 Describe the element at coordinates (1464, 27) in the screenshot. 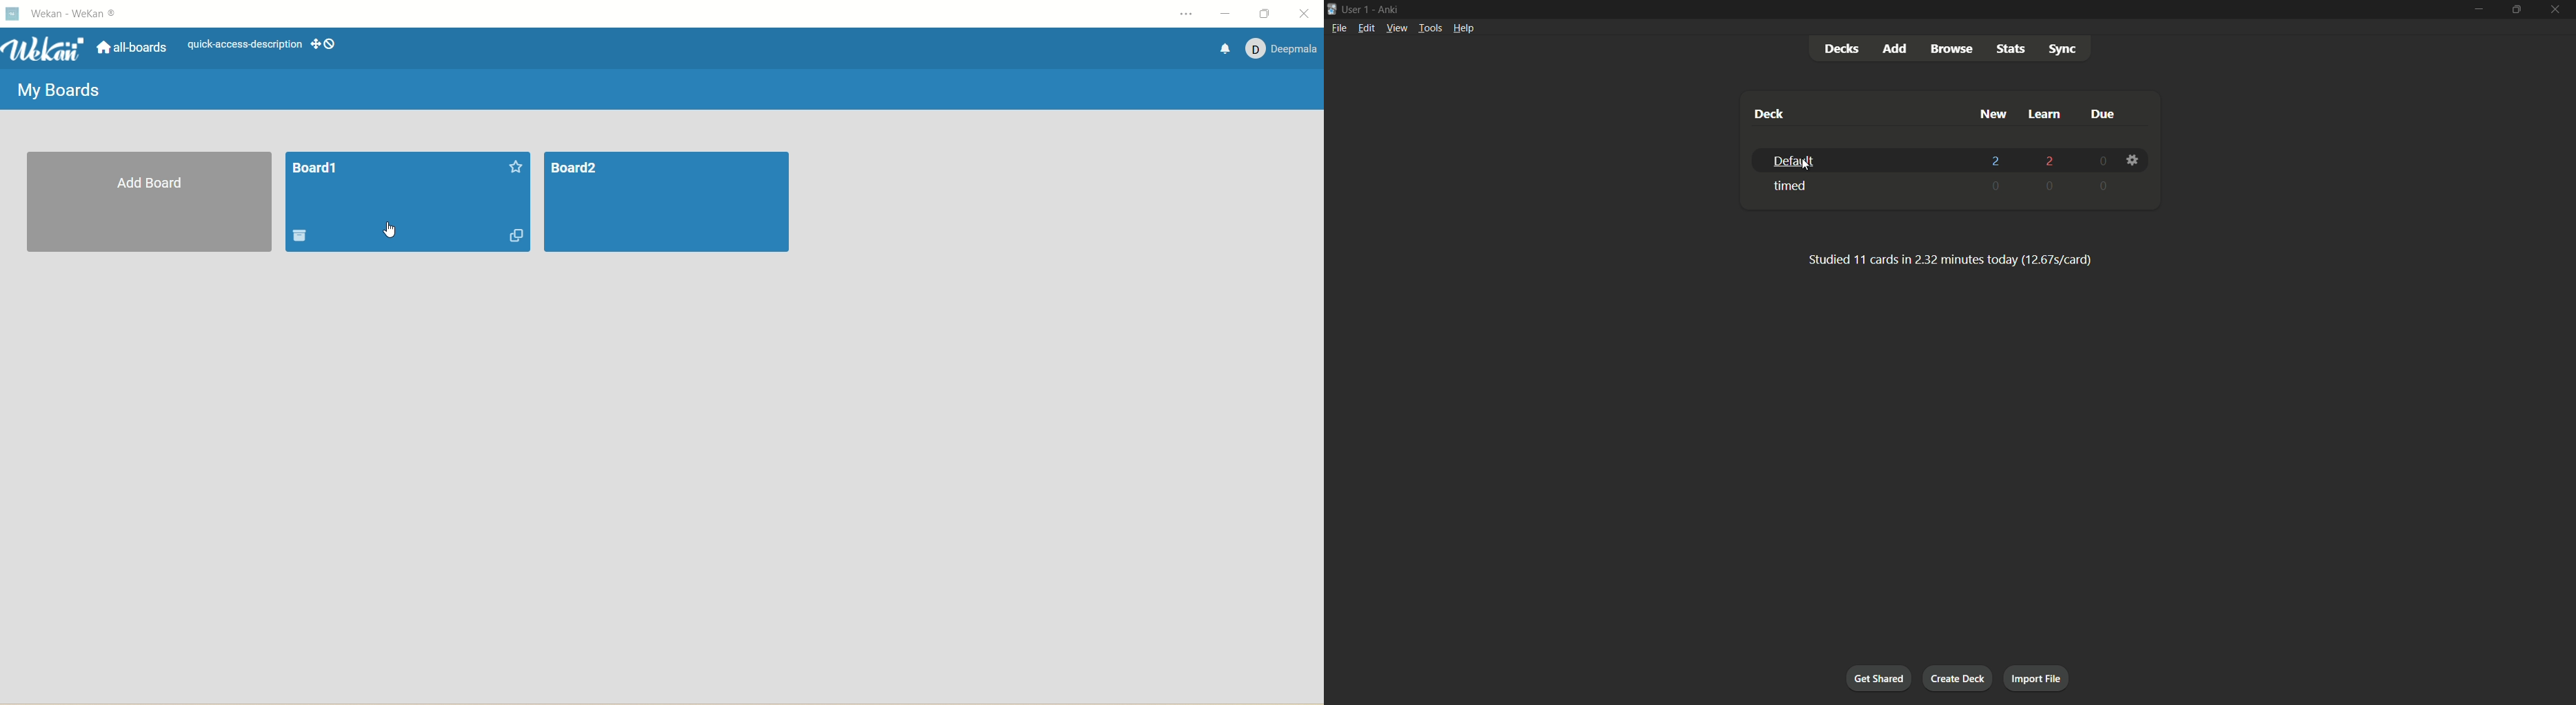

I see `help` at that location.